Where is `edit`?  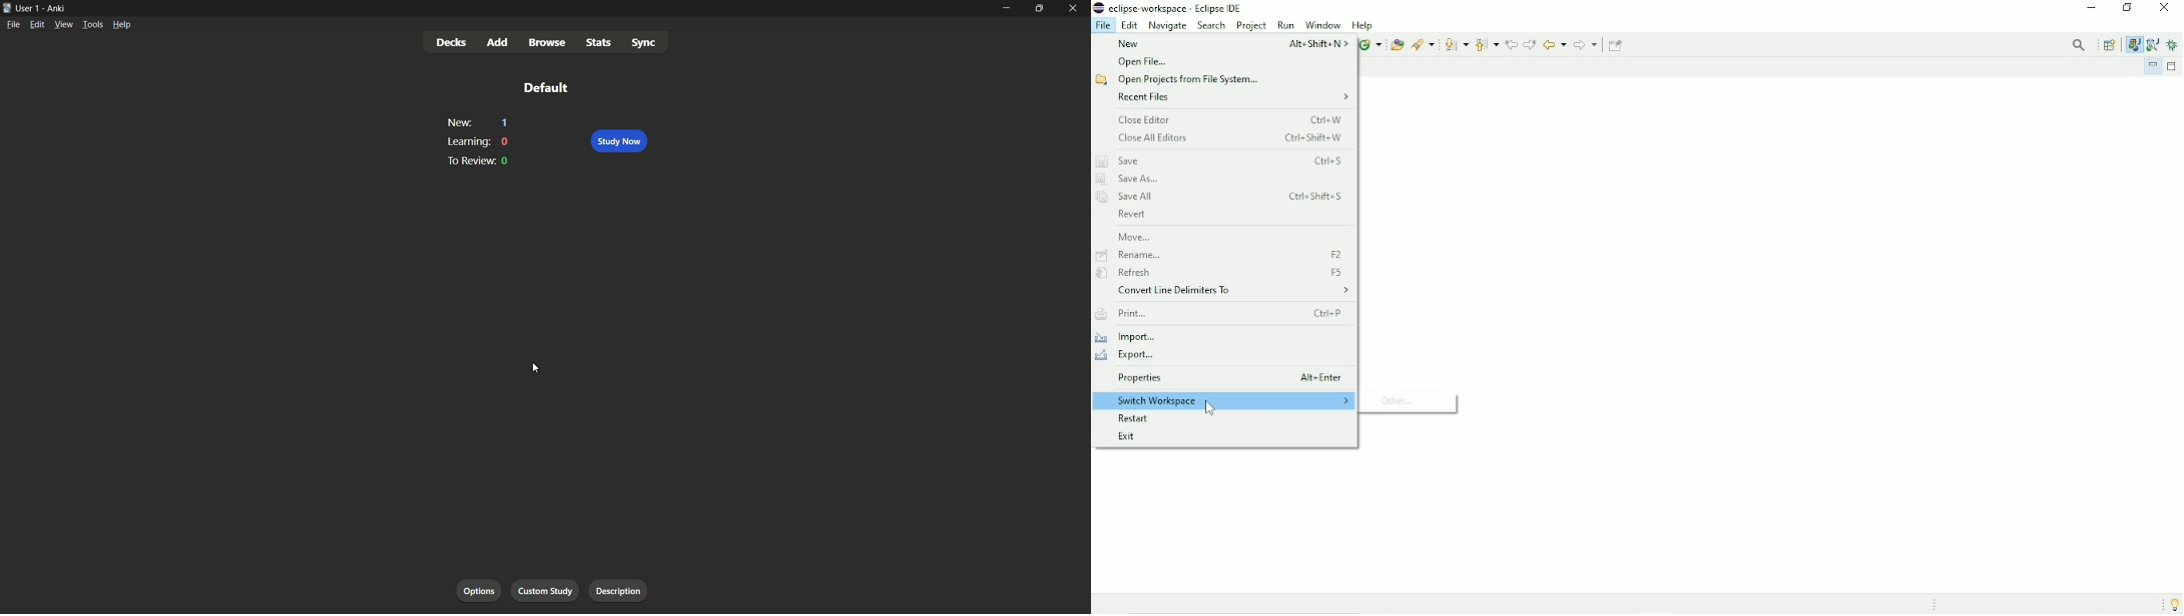
edit is located at coordinates (36, 25).